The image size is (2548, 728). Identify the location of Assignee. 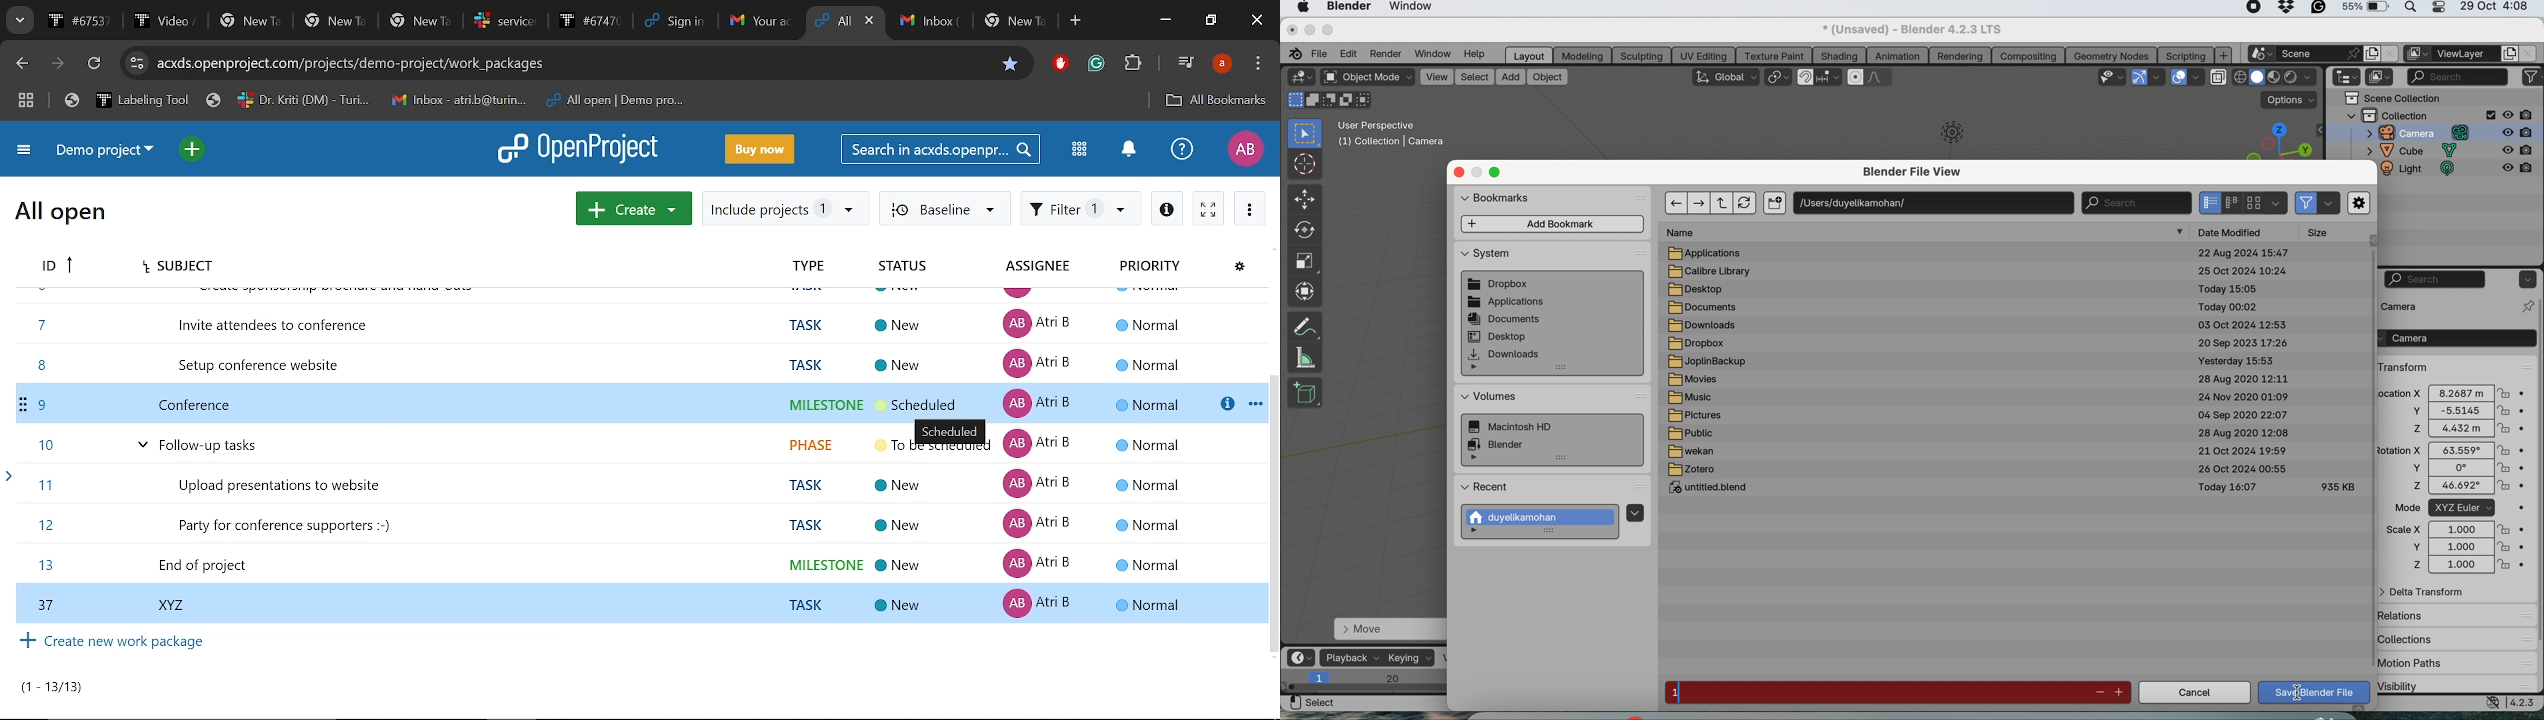
(1046, 267).